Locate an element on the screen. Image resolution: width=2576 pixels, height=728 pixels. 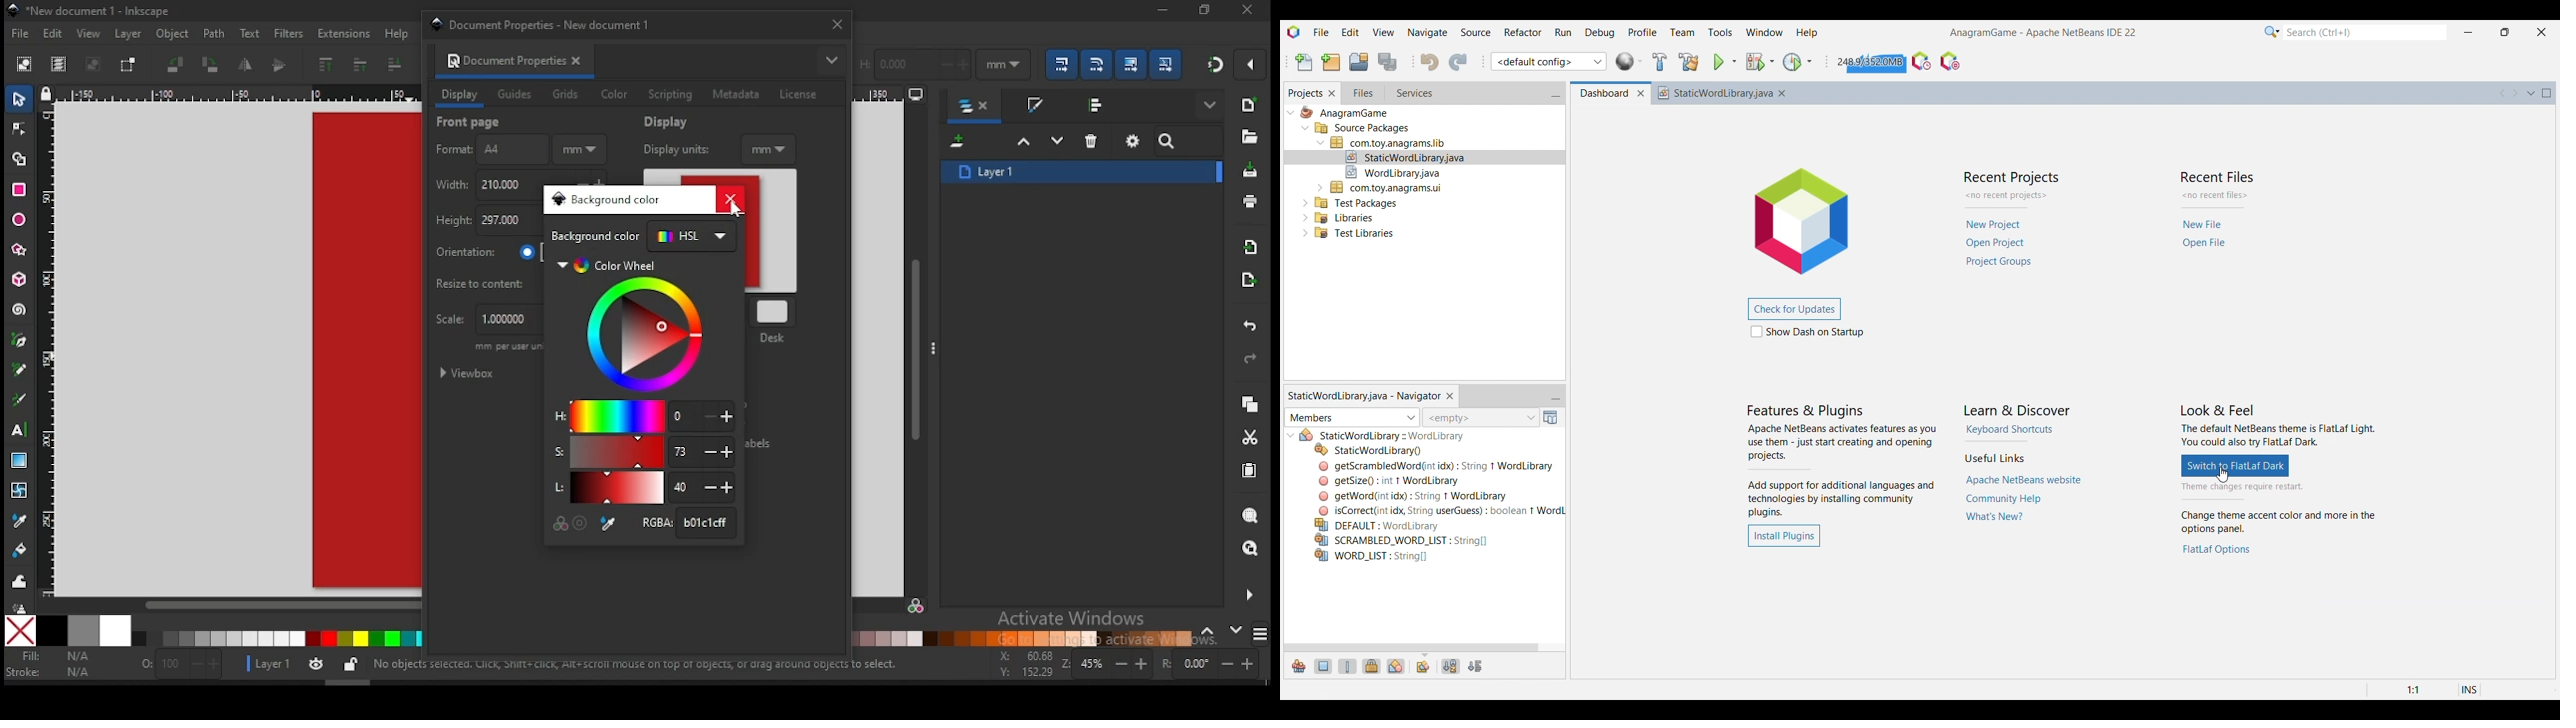
logo is located at coordinates (1811, 218).